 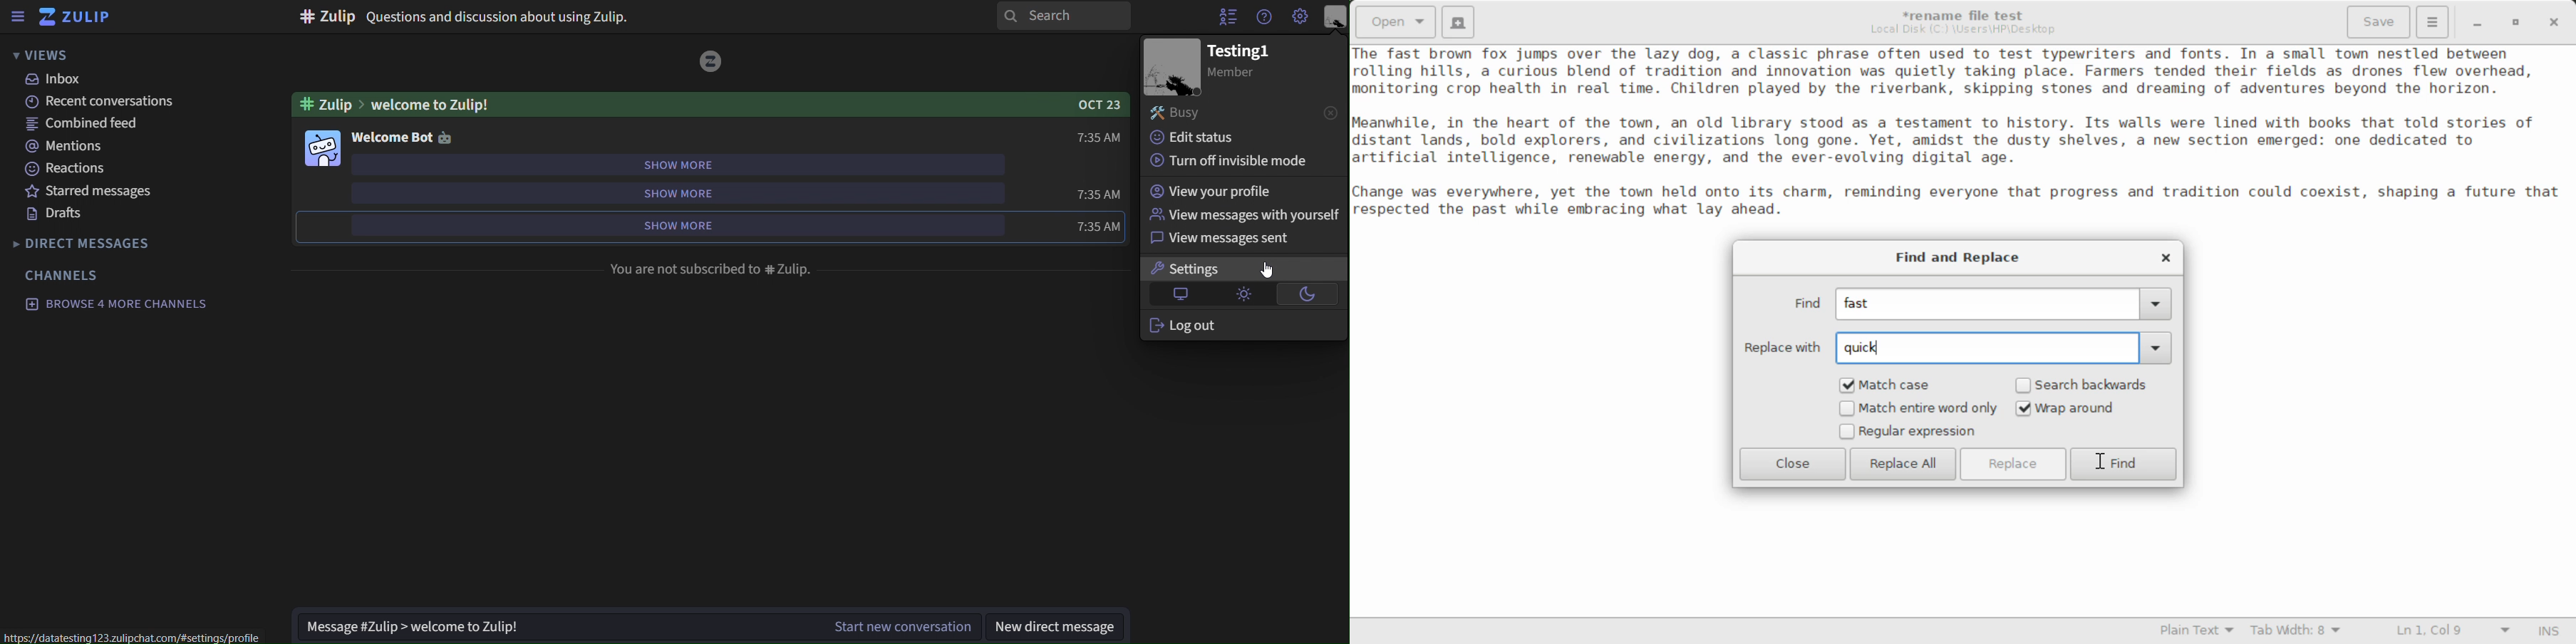 What do you see at coordinates (696, 193) in the screenshot?
I see `show more` at bounding box center [696, 193].